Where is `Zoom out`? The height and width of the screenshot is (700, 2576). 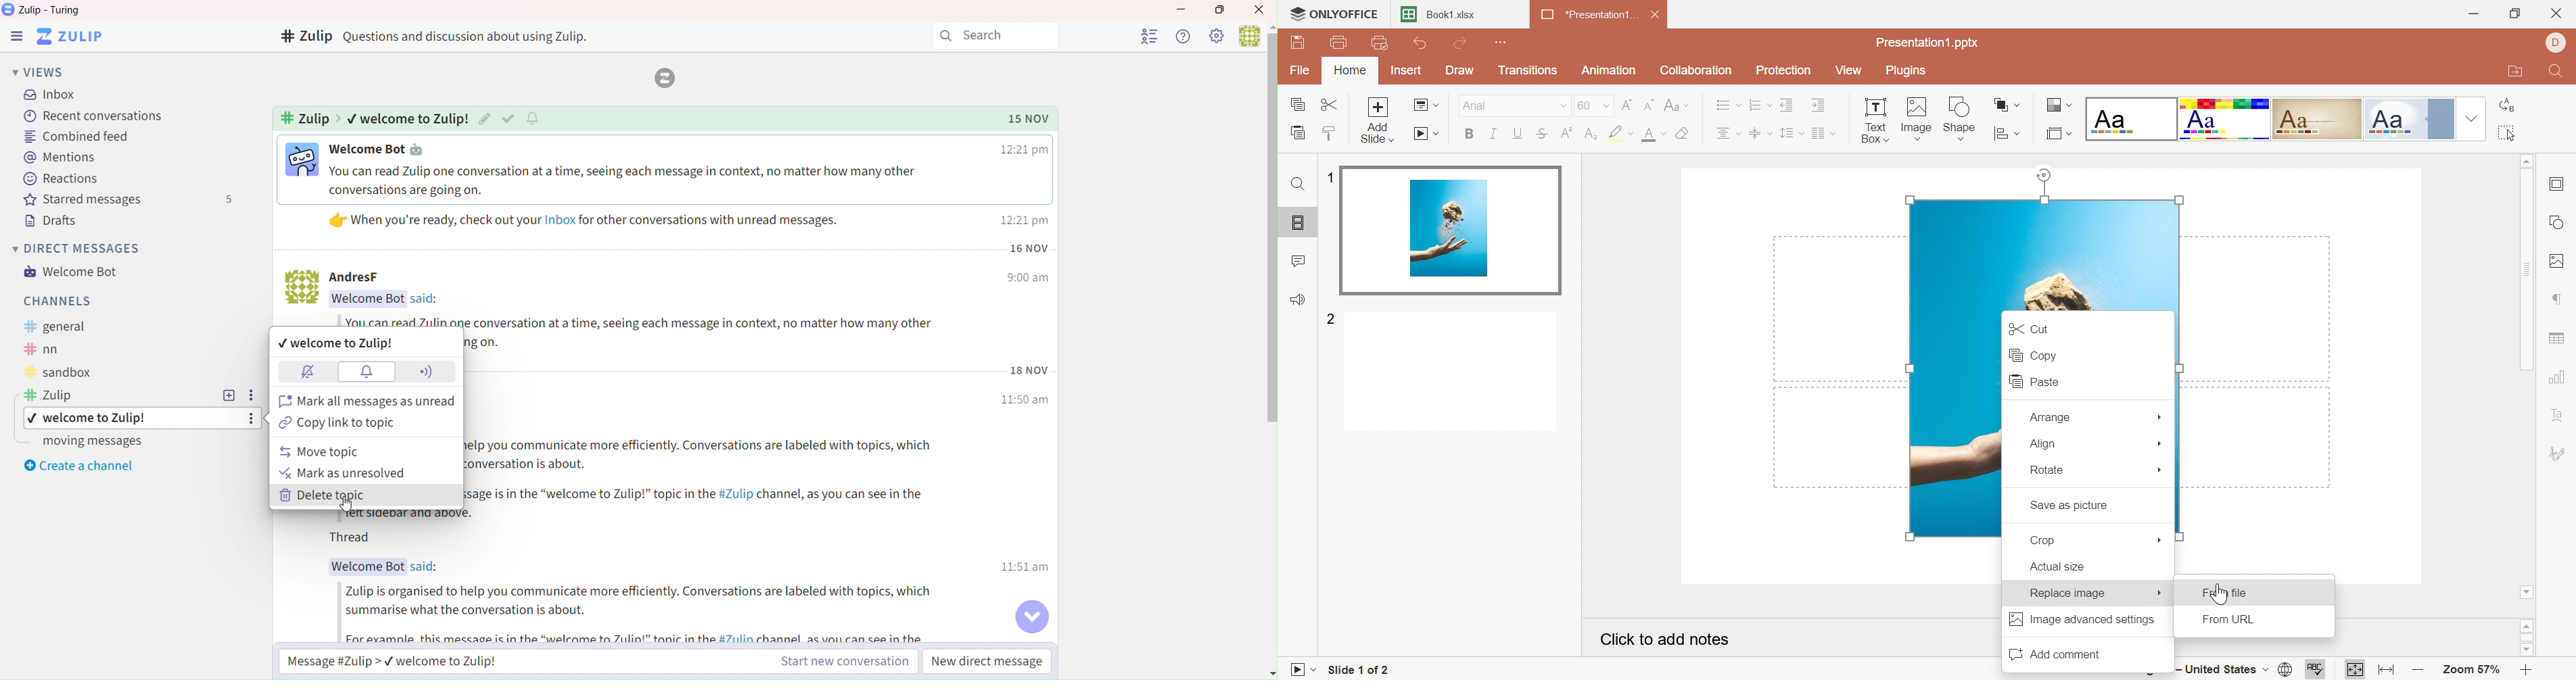 Zoom out is located at coordinates (2416, 671).